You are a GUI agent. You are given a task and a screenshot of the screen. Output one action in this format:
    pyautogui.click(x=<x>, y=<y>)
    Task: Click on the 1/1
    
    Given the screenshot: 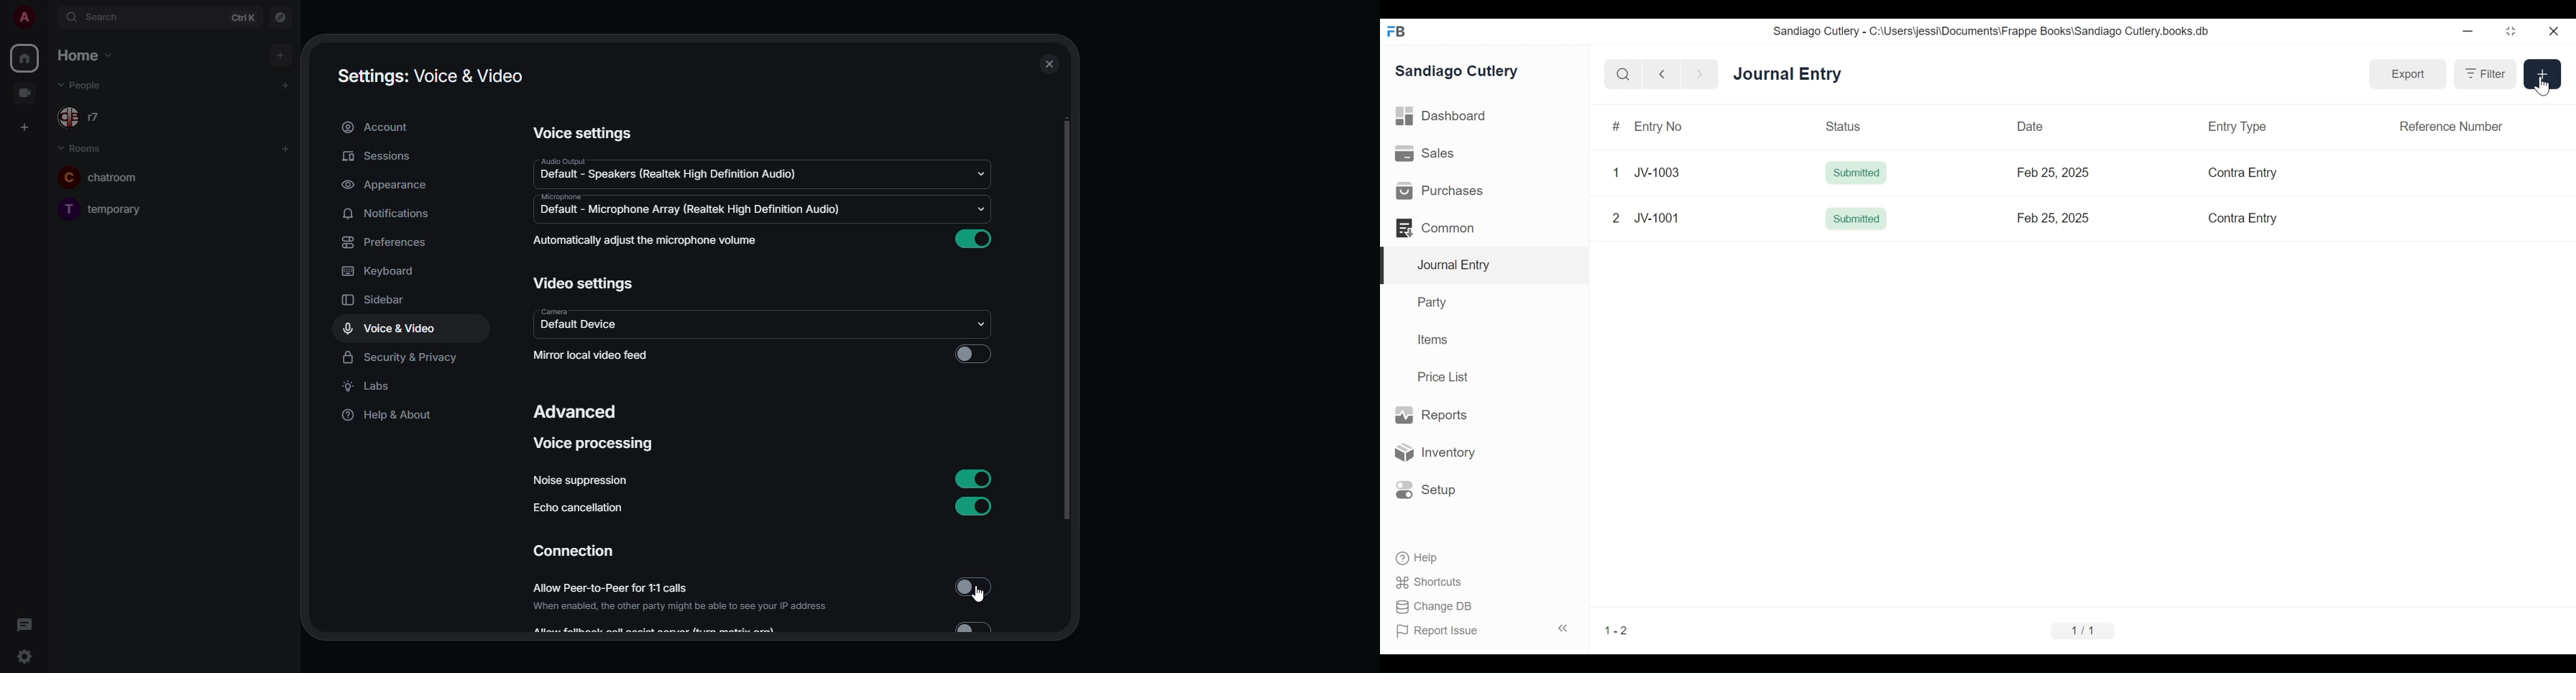 What is the action you would take?
    pyautogui.click(x=2083, y=630)
    